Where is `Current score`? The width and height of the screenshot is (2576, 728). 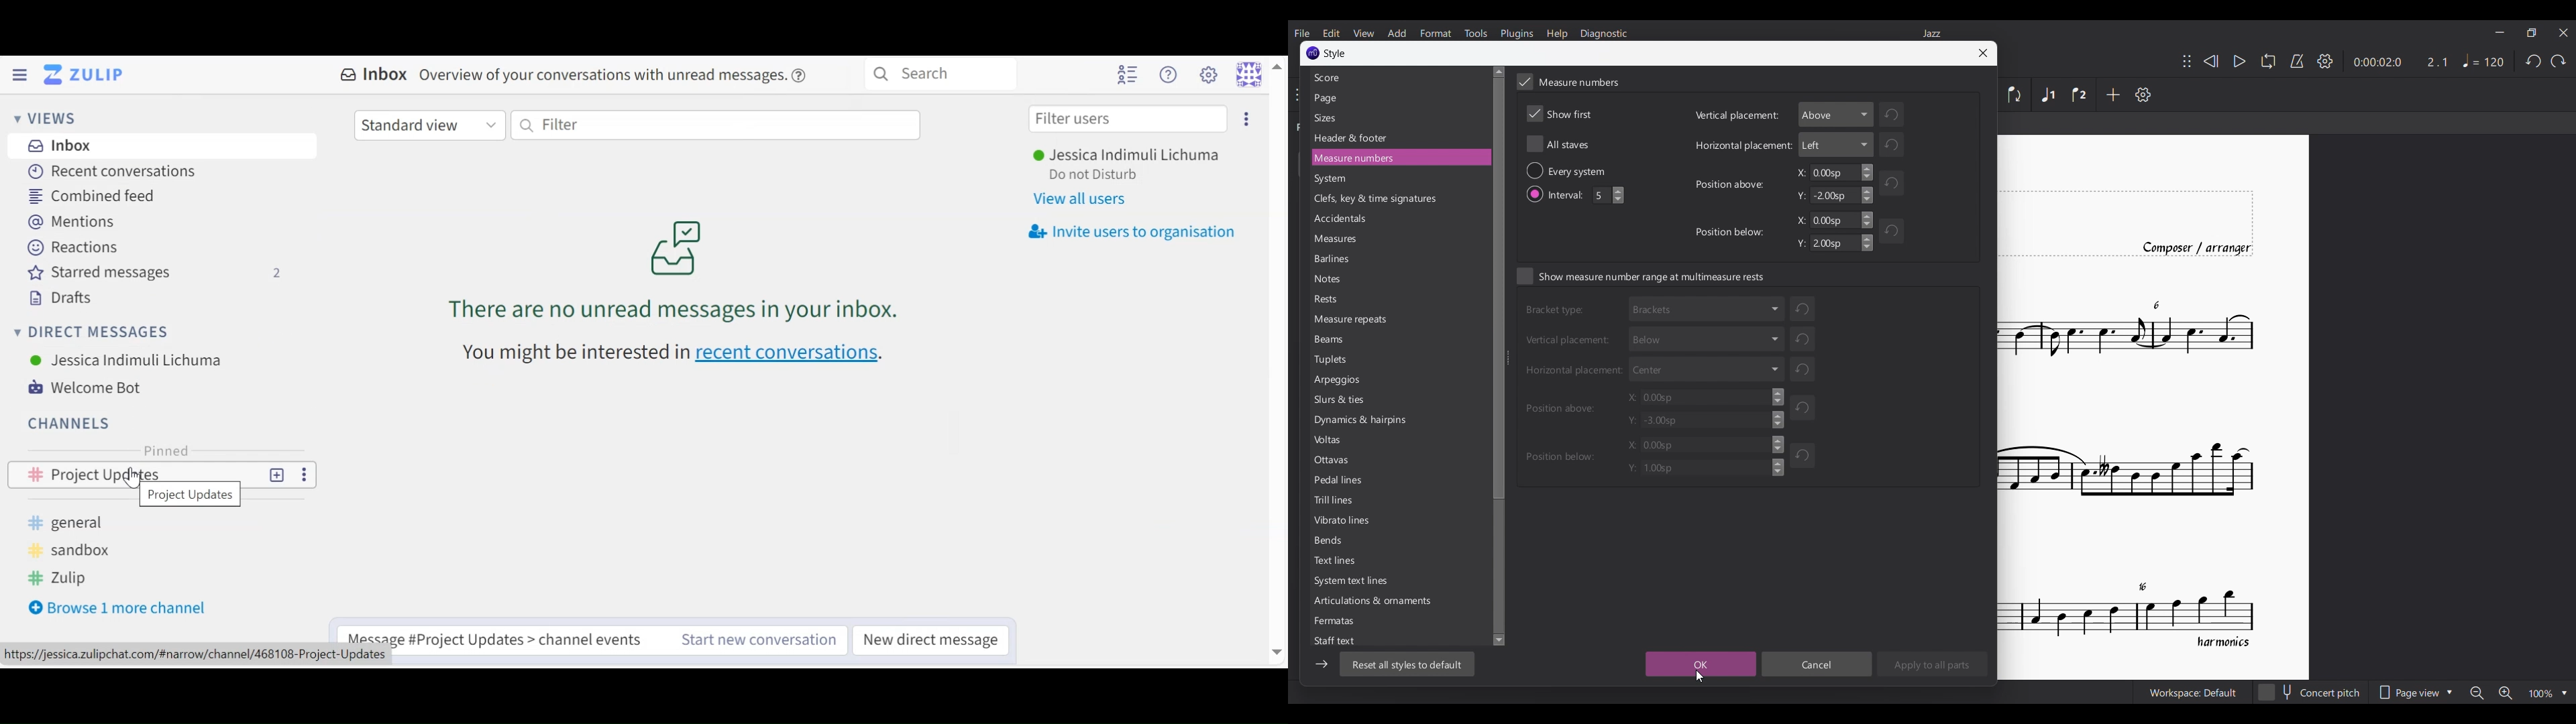 Current score is located at coordinates (2154, 406).